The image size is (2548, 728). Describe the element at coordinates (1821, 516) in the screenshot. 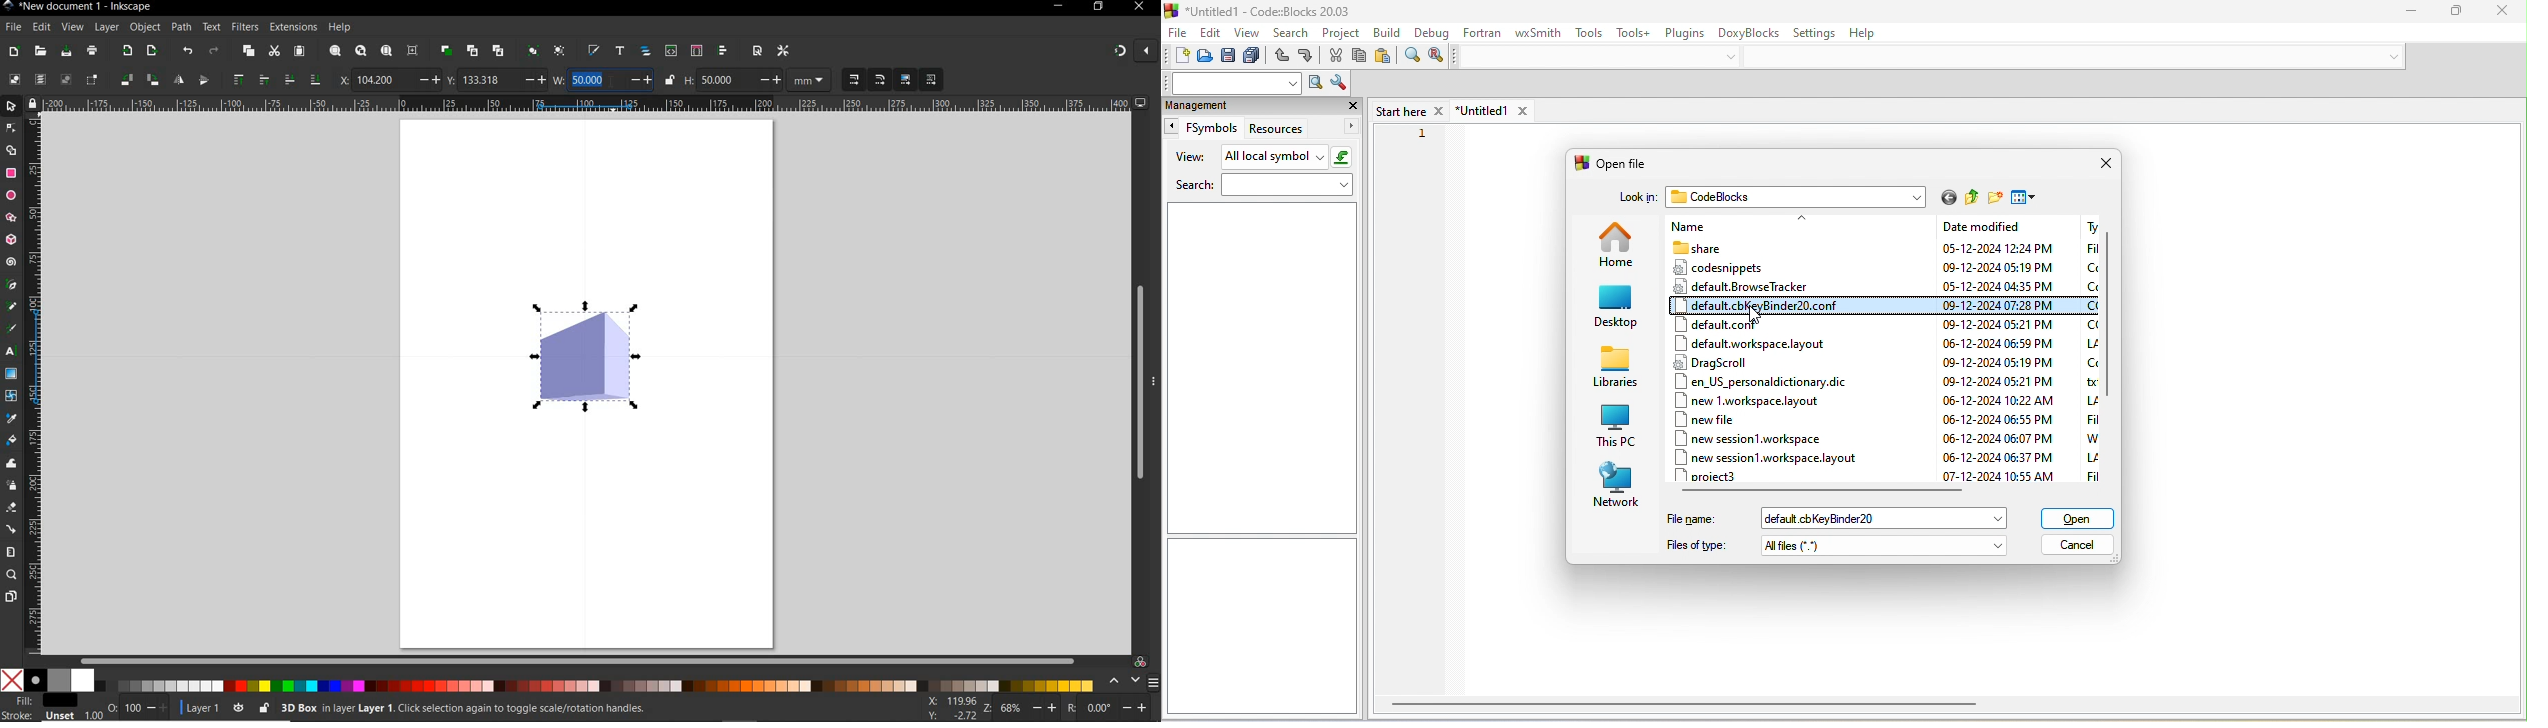

I see `select file name` at that location.